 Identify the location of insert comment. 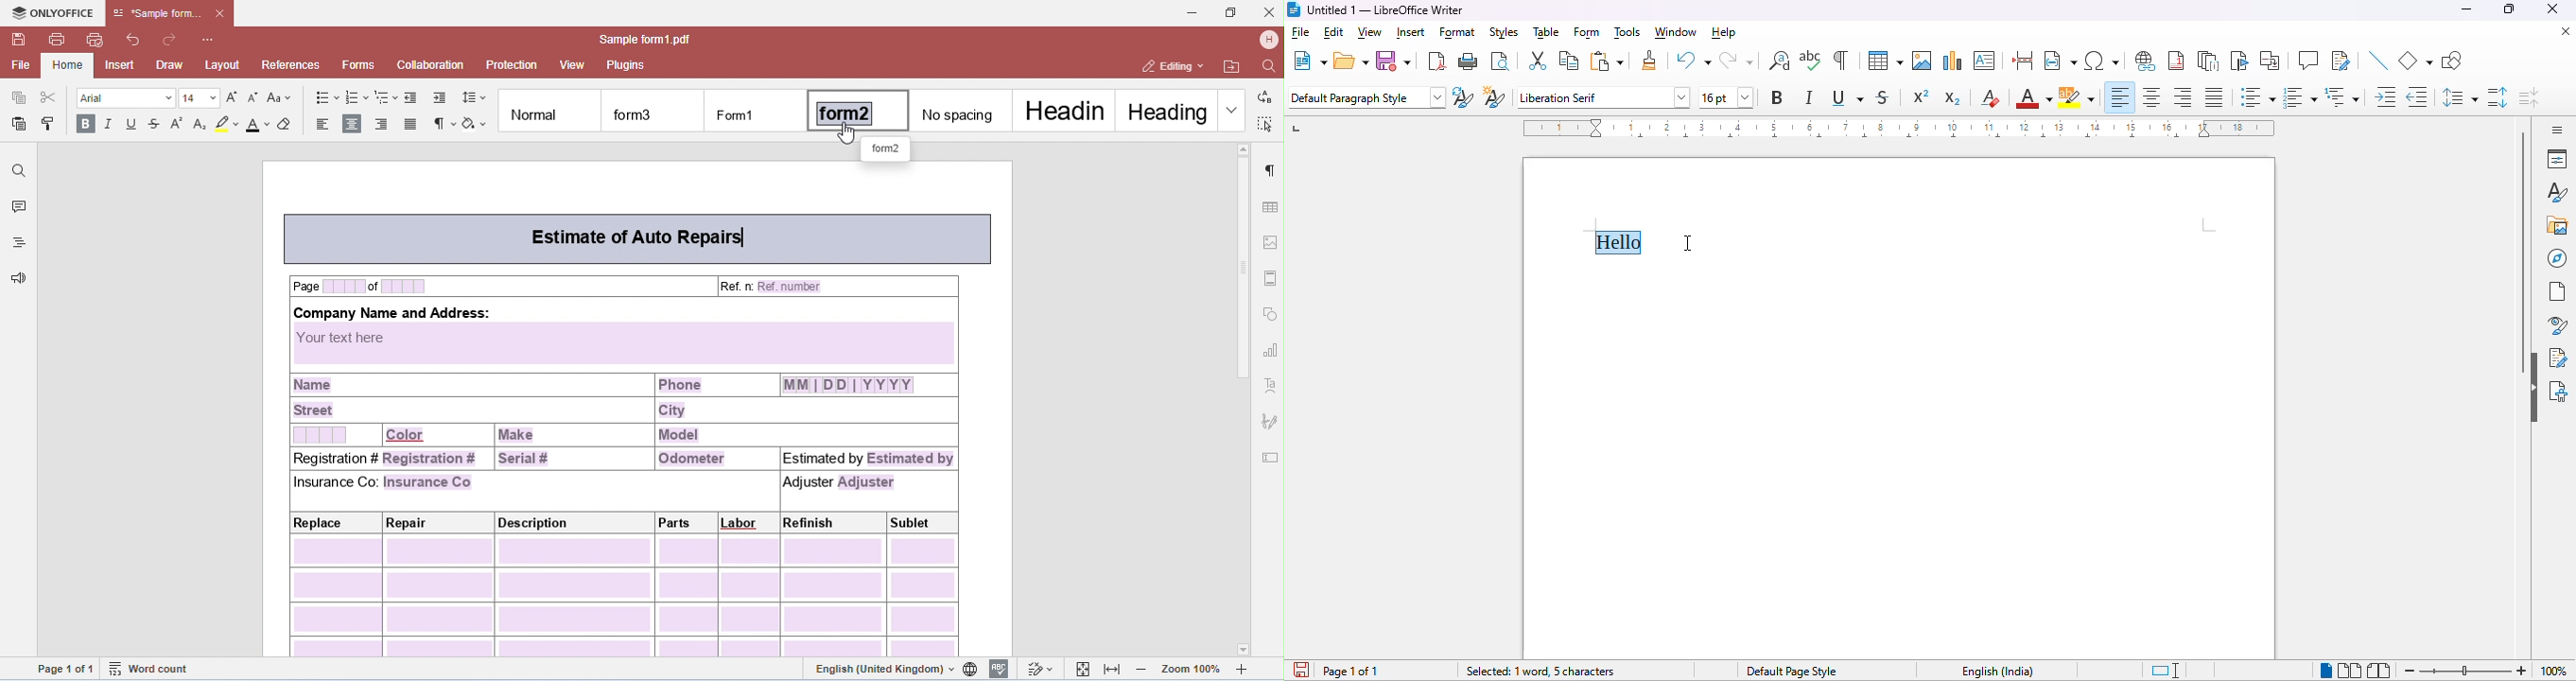
(2308, 60).